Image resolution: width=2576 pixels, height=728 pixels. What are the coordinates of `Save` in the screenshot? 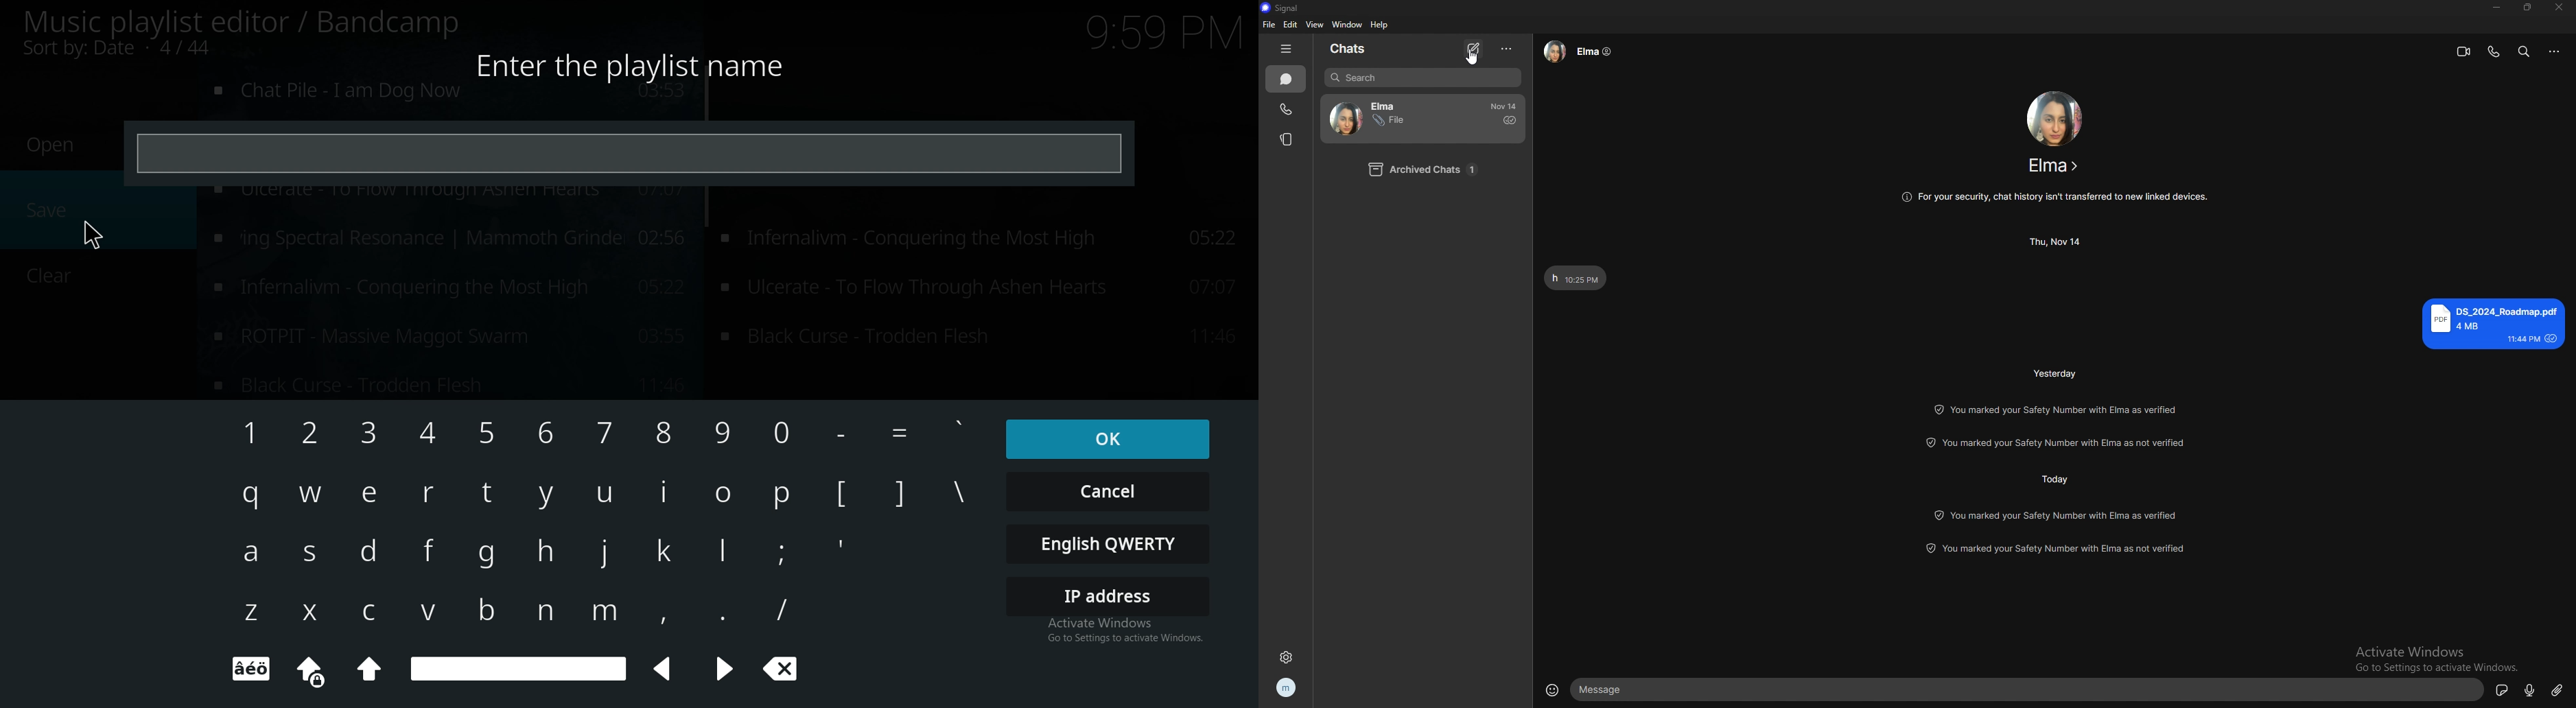 It's located at (49, 210).